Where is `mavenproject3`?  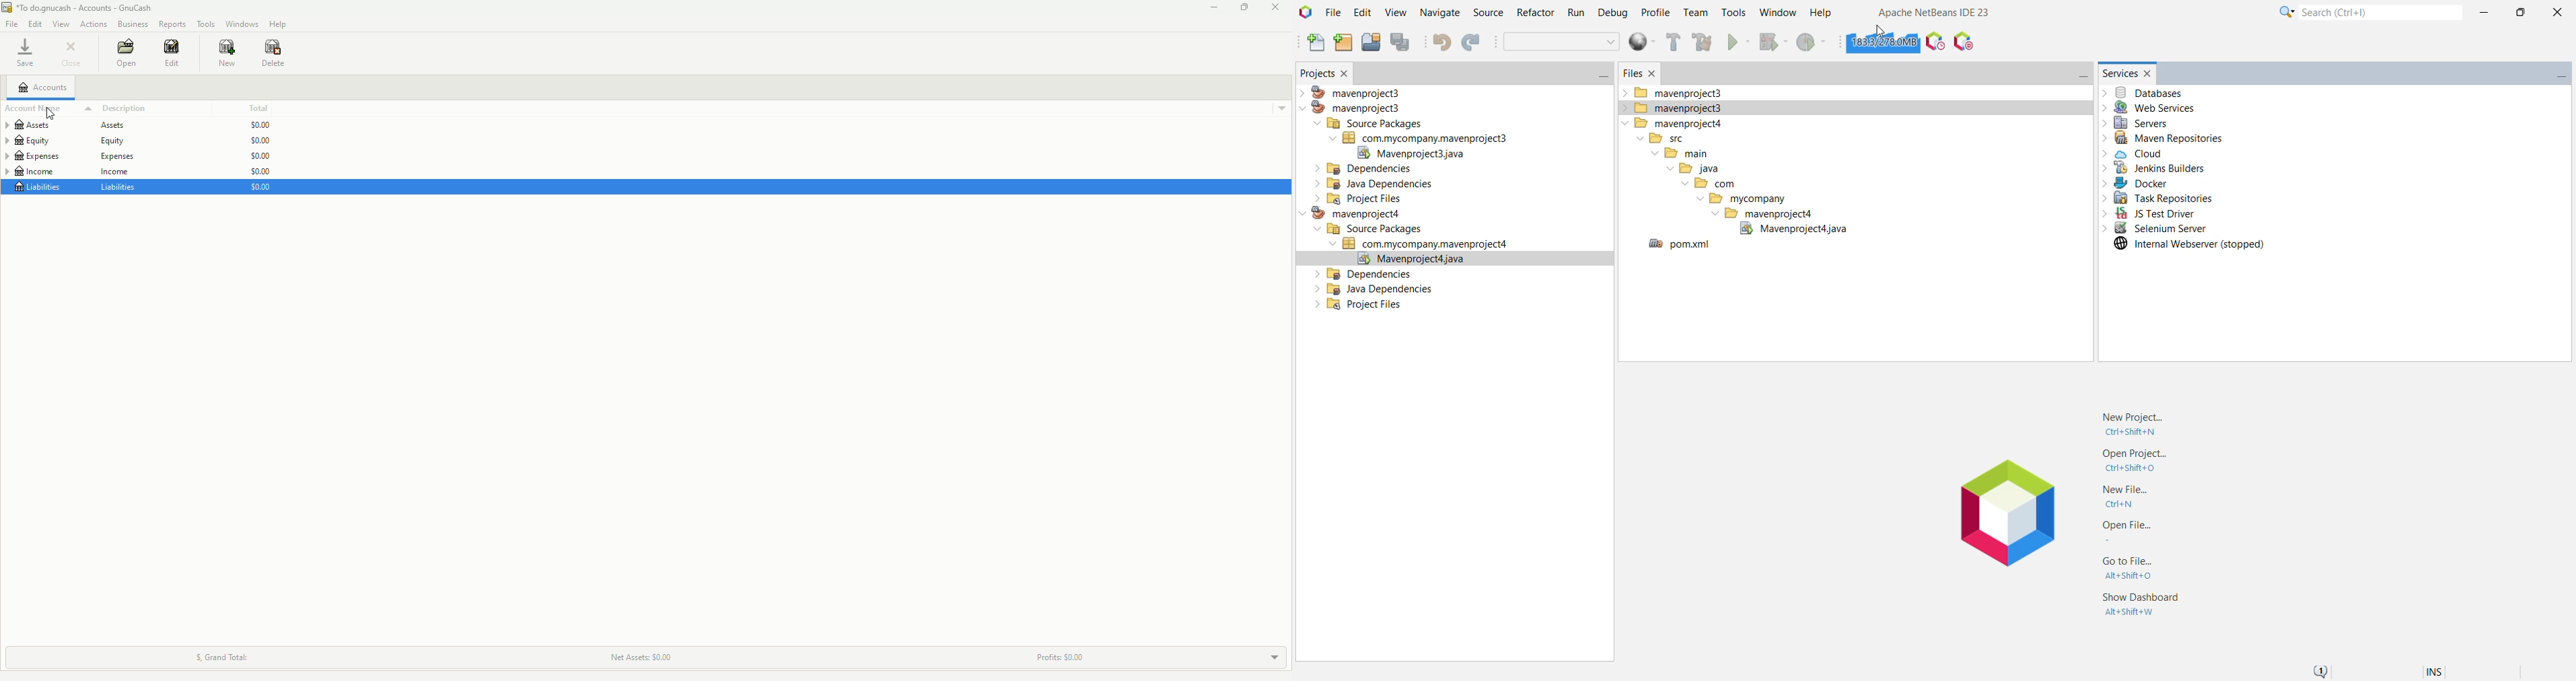 mavenproject3 is located at coordinates (1675, 108).